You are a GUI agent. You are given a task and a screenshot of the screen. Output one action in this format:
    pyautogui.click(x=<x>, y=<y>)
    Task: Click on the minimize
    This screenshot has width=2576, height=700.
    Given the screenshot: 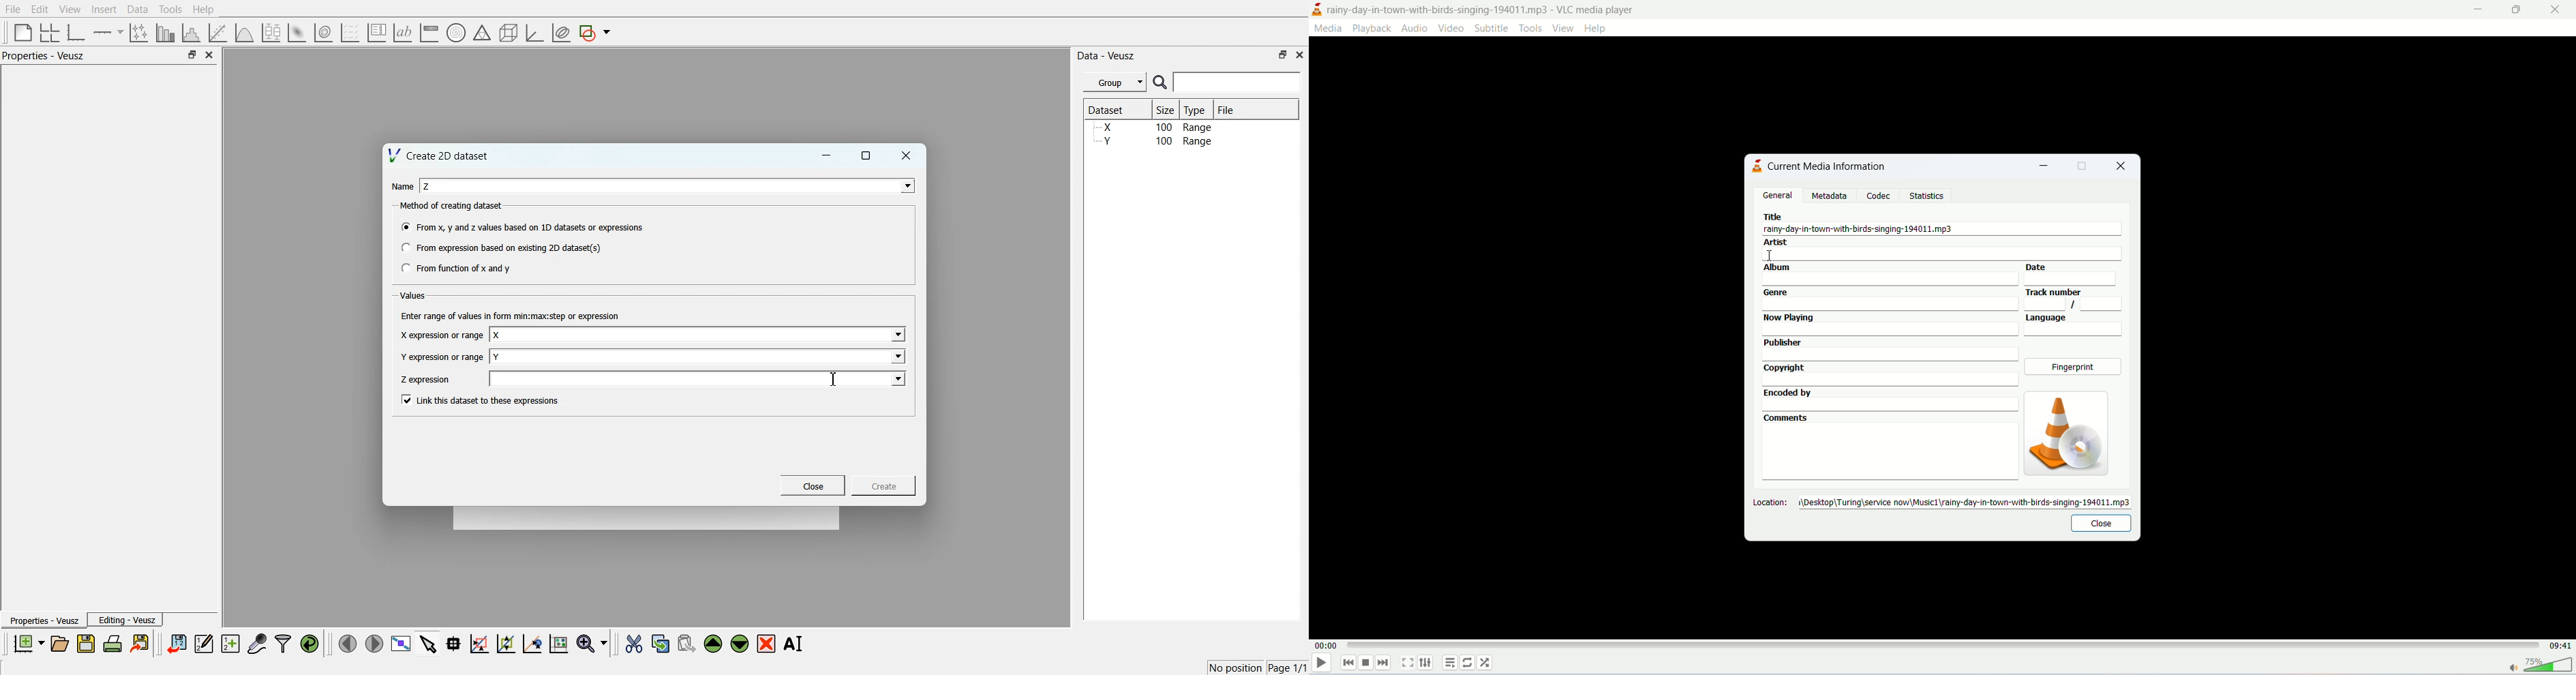 What is the action you would take?
    pyautogui.click(x=2043, y=168)
    